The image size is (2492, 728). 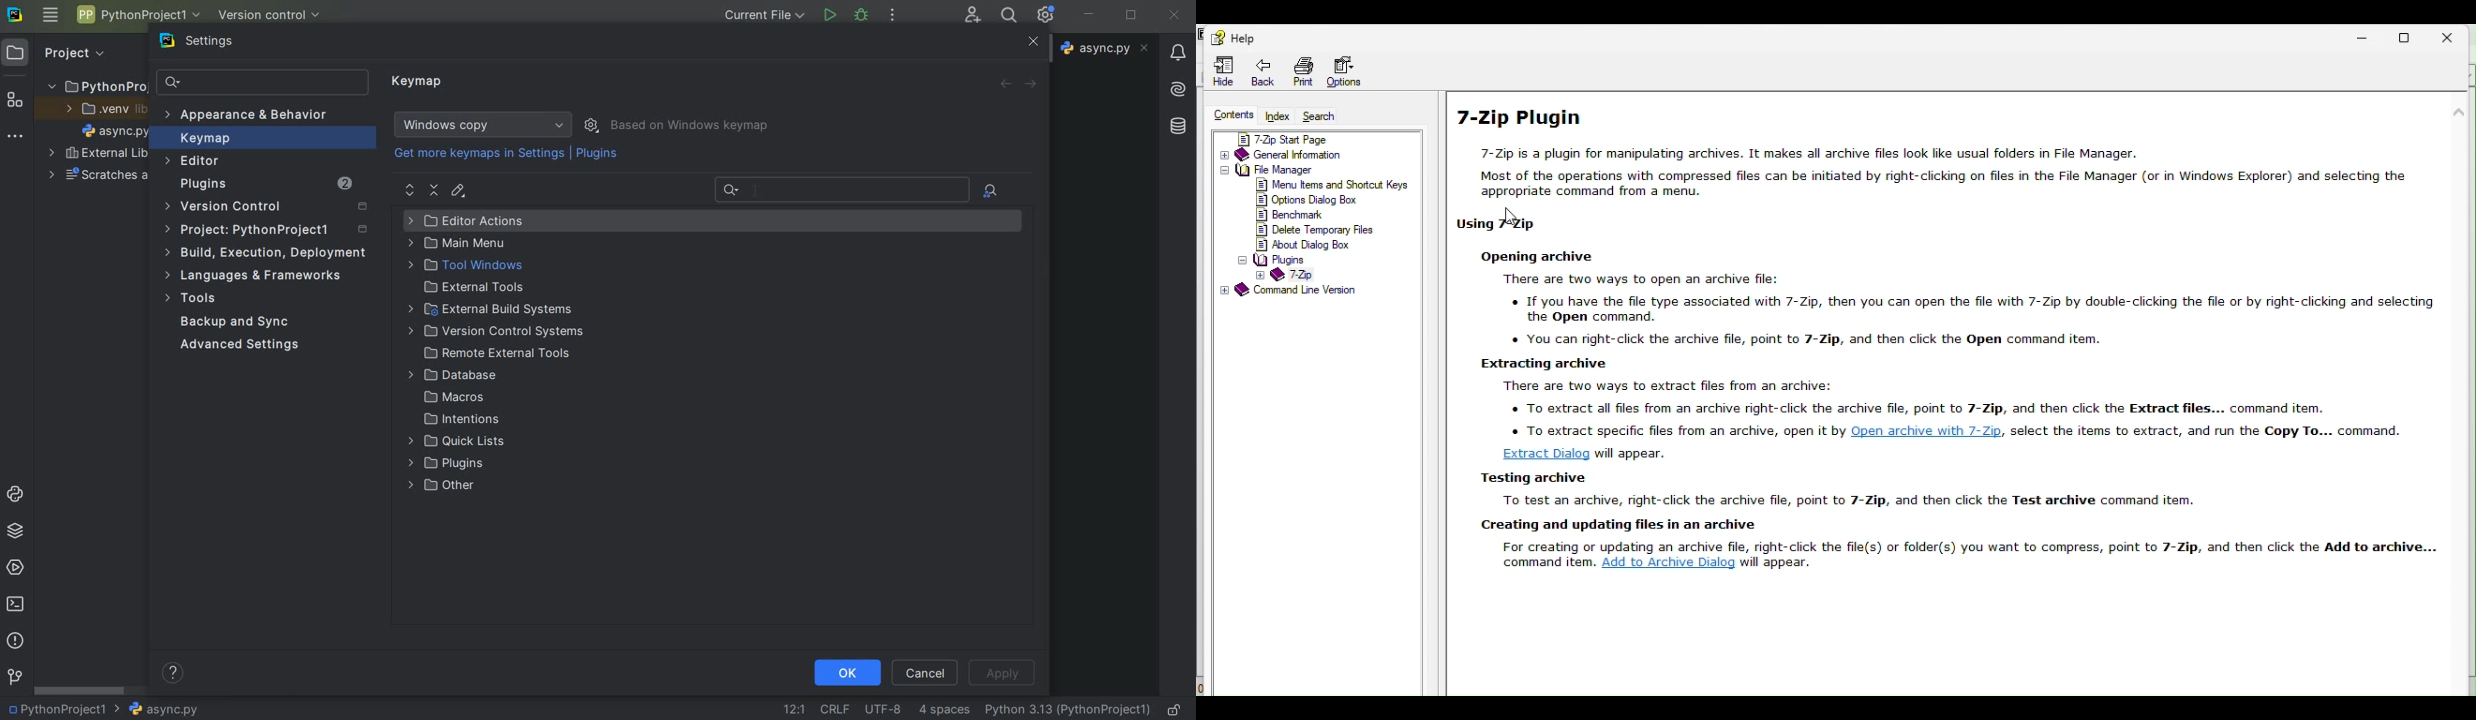 What do you see at coordinates (599, 156) in the screenshot?
I see `plugins` at bounding box center [599, 156].